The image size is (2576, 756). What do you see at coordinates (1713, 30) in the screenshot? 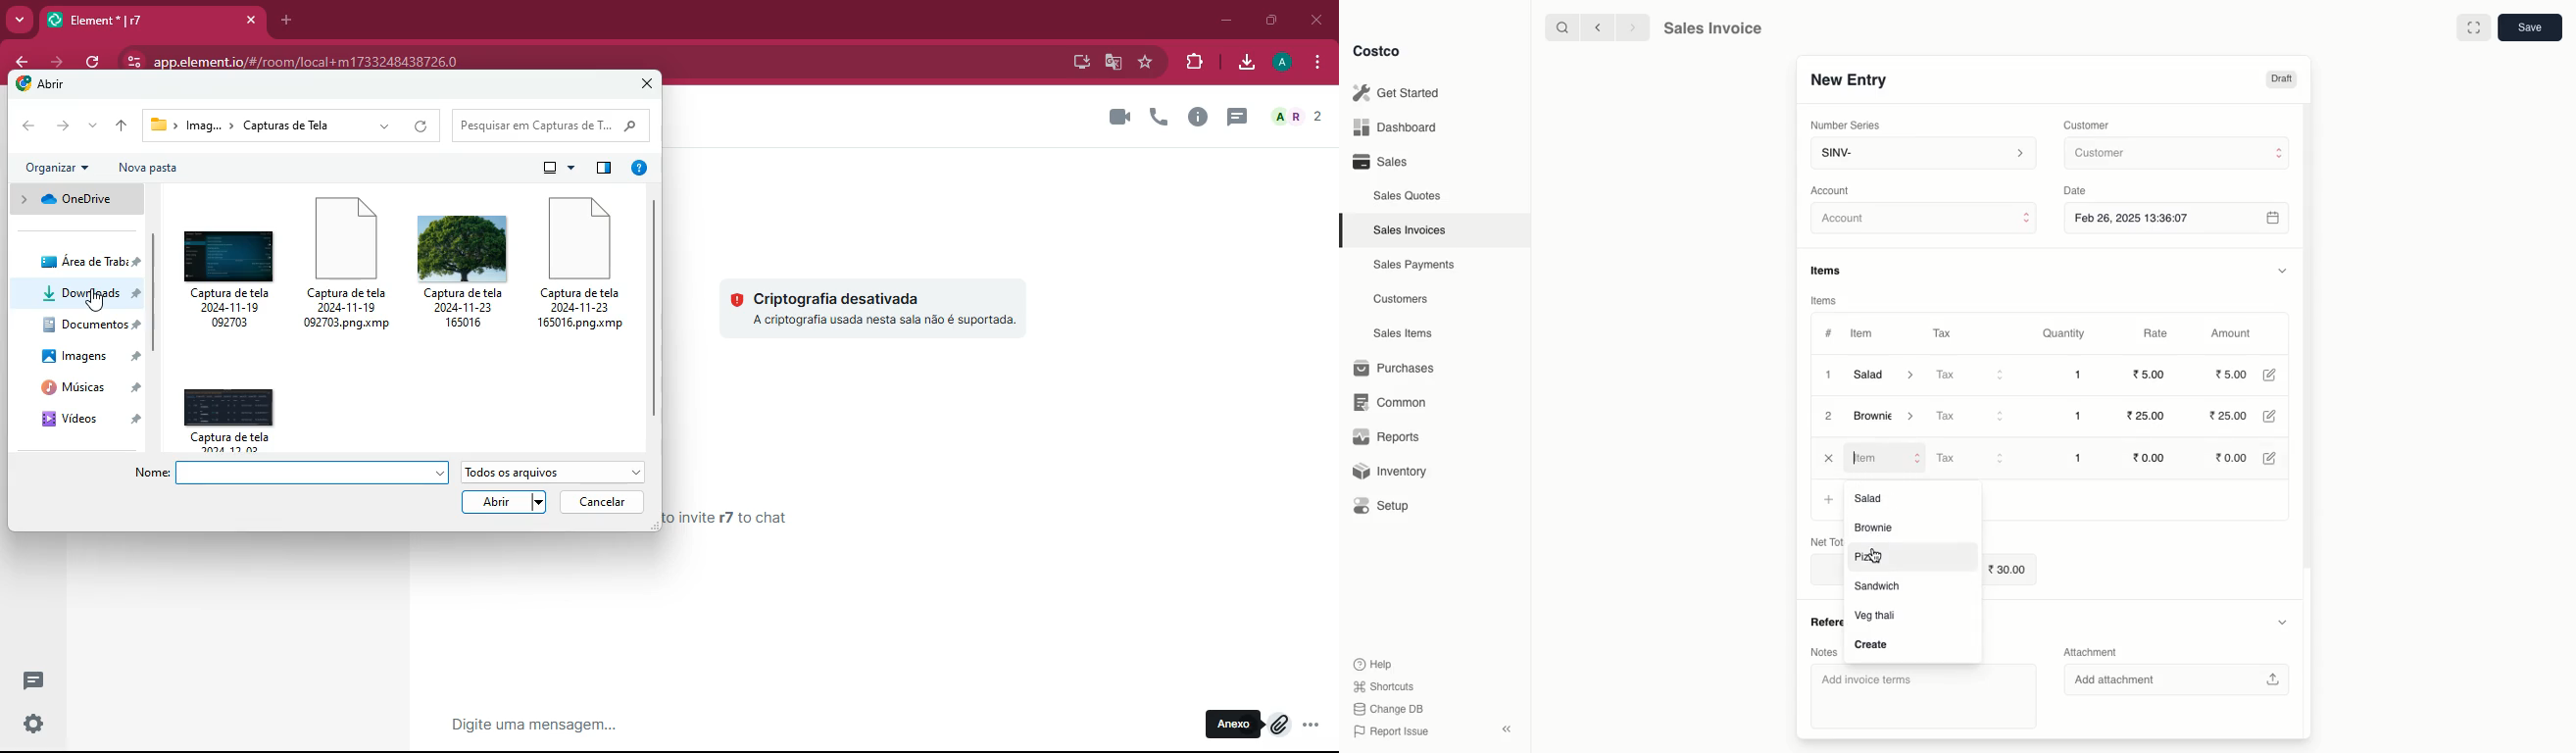
I see `Sales Invoice` at bounding box center [1713, 30].